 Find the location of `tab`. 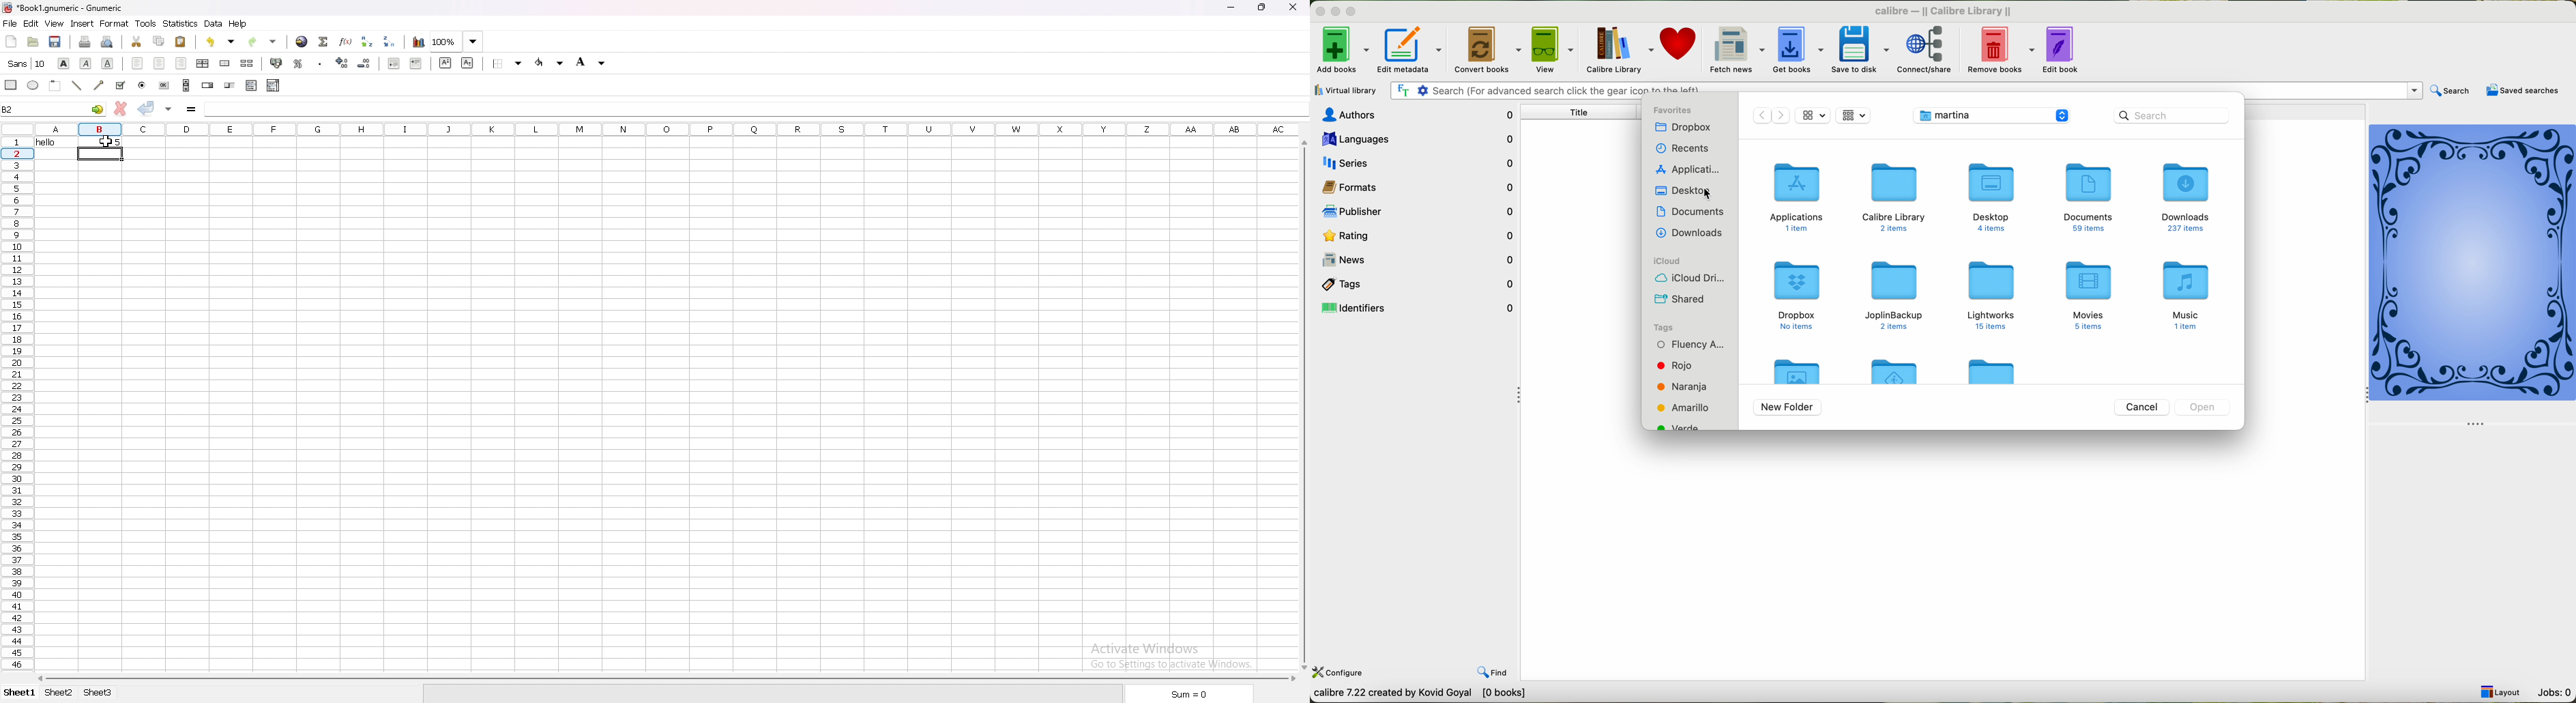

tab is located at coordinates (97, 693).